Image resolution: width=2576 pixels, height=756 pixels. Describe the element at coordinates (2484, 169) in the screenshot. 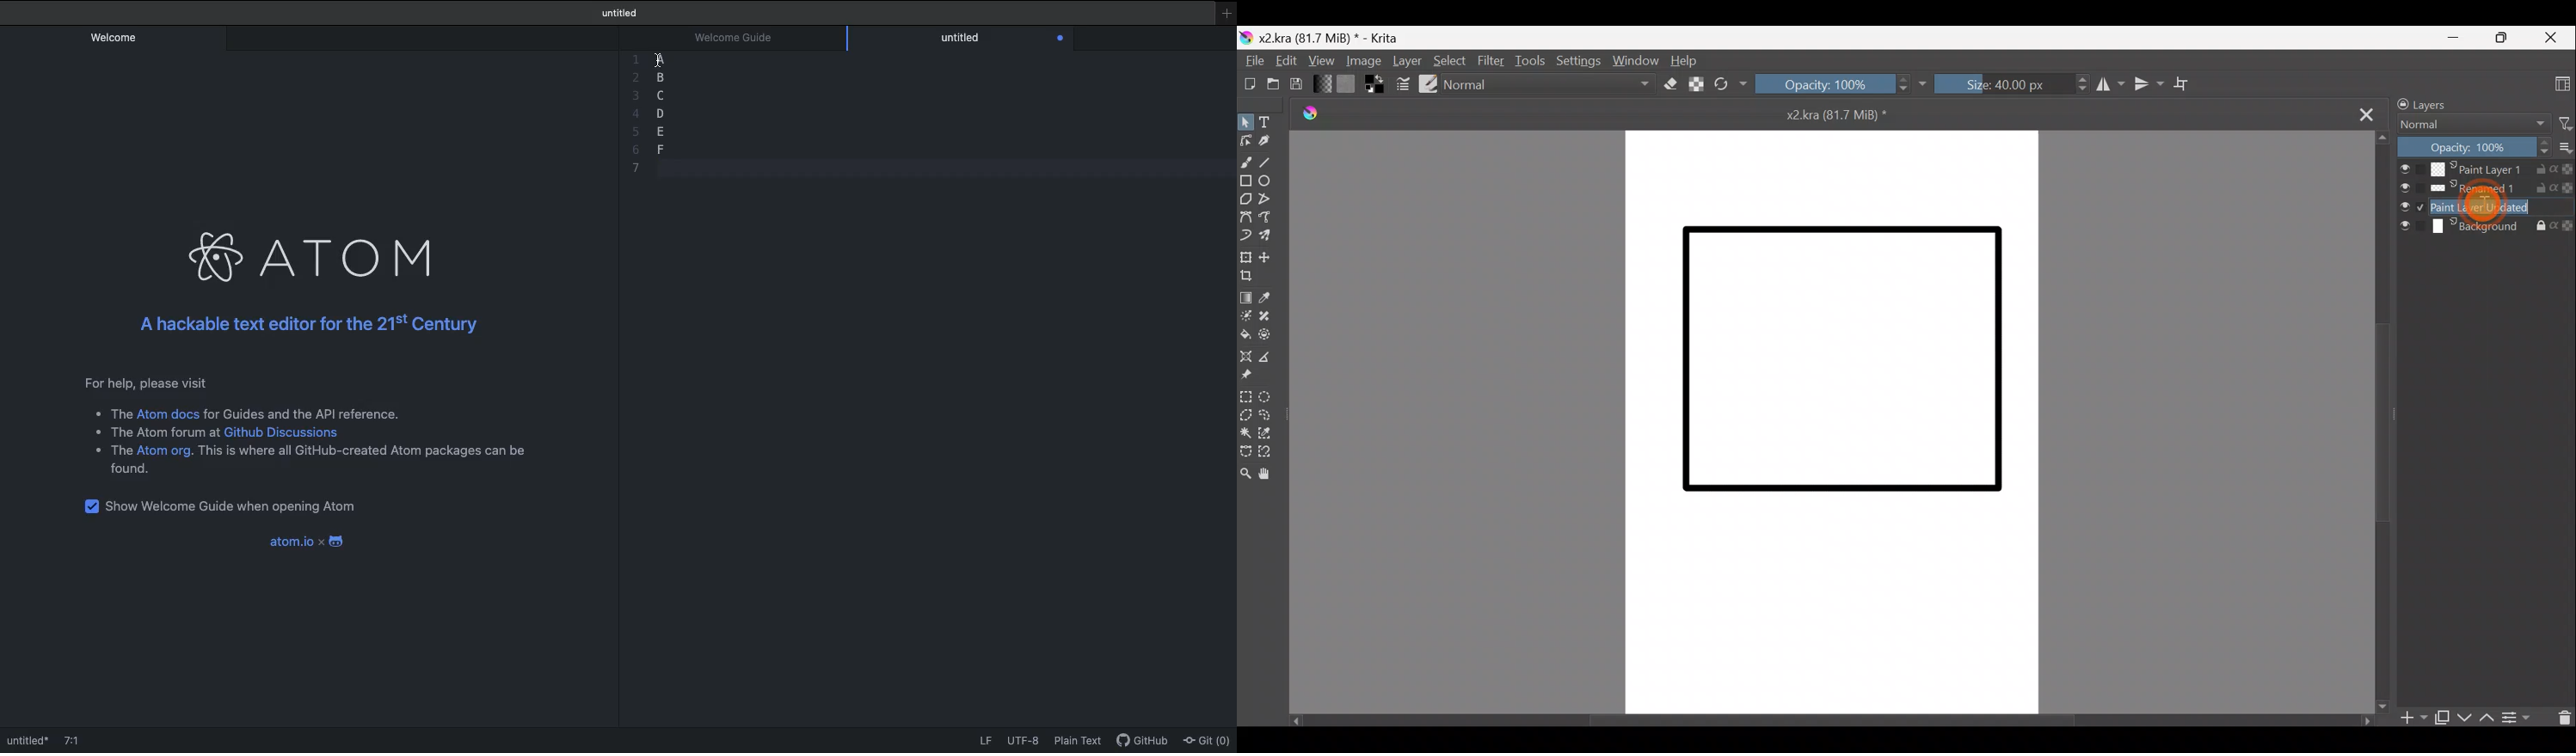

I see `Paint Layer 1` at that location.